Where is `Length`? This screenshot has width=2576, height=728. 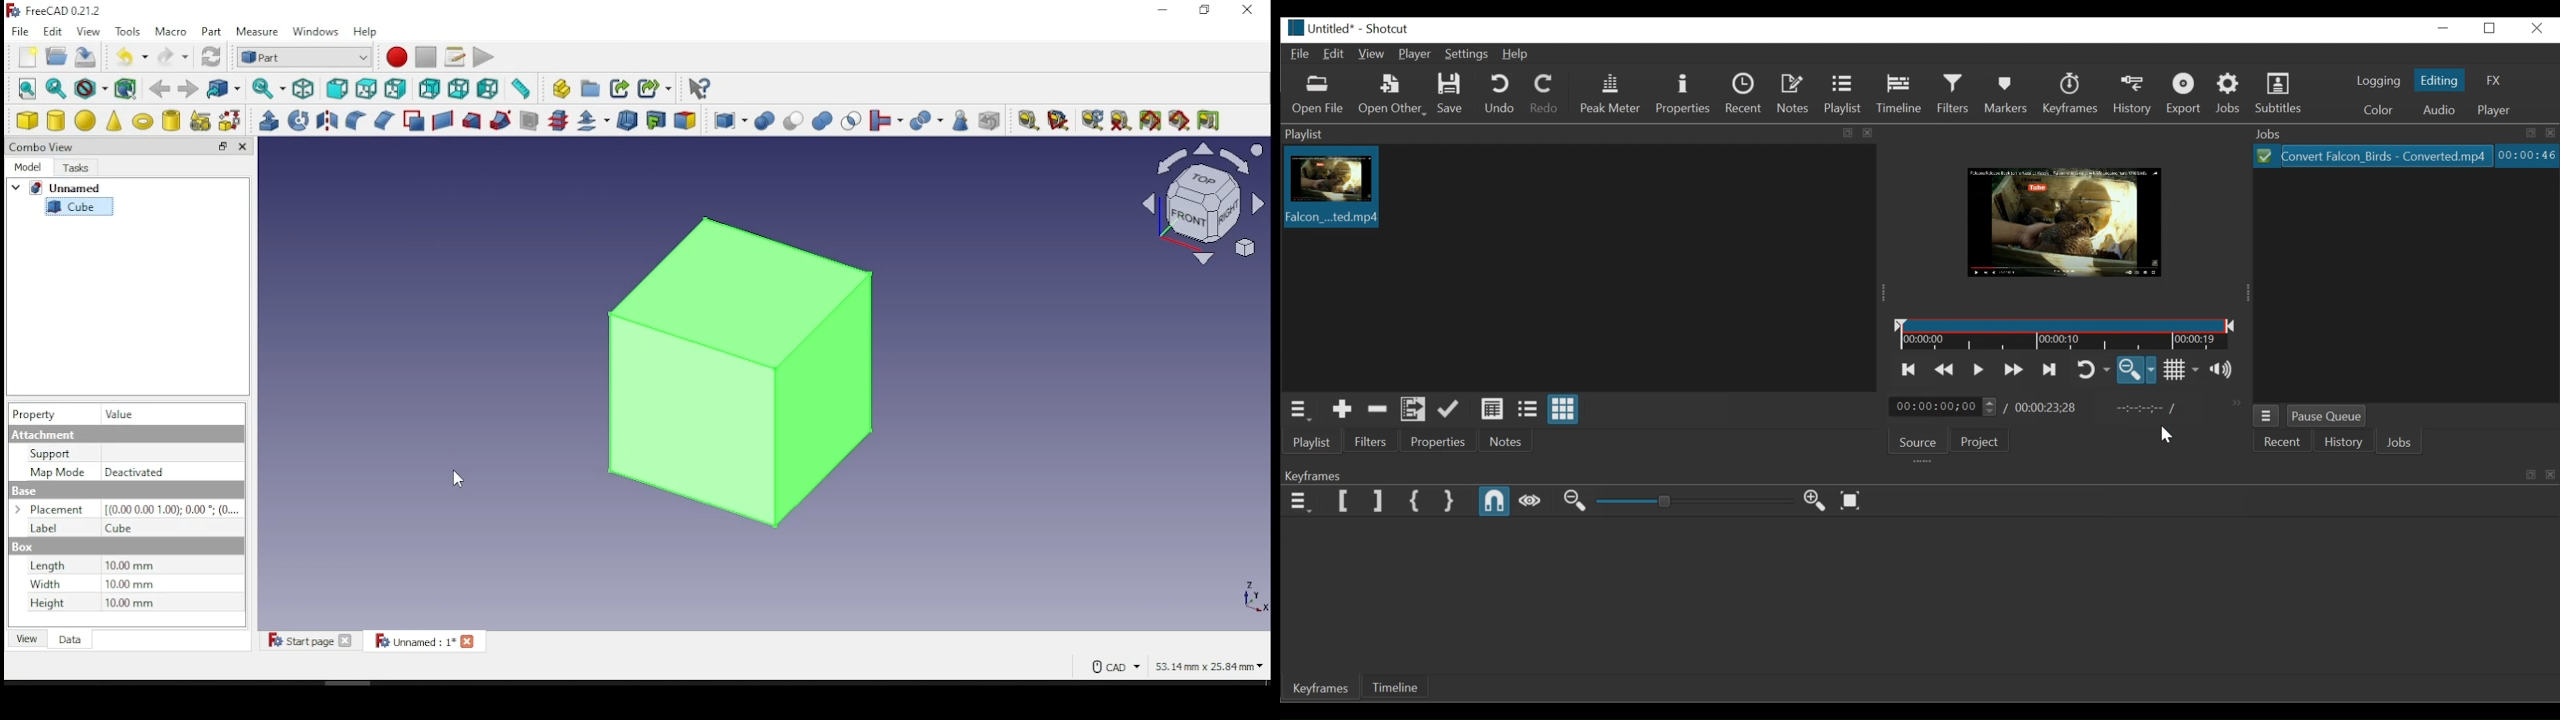
Length is located at coordinates (47, 565).